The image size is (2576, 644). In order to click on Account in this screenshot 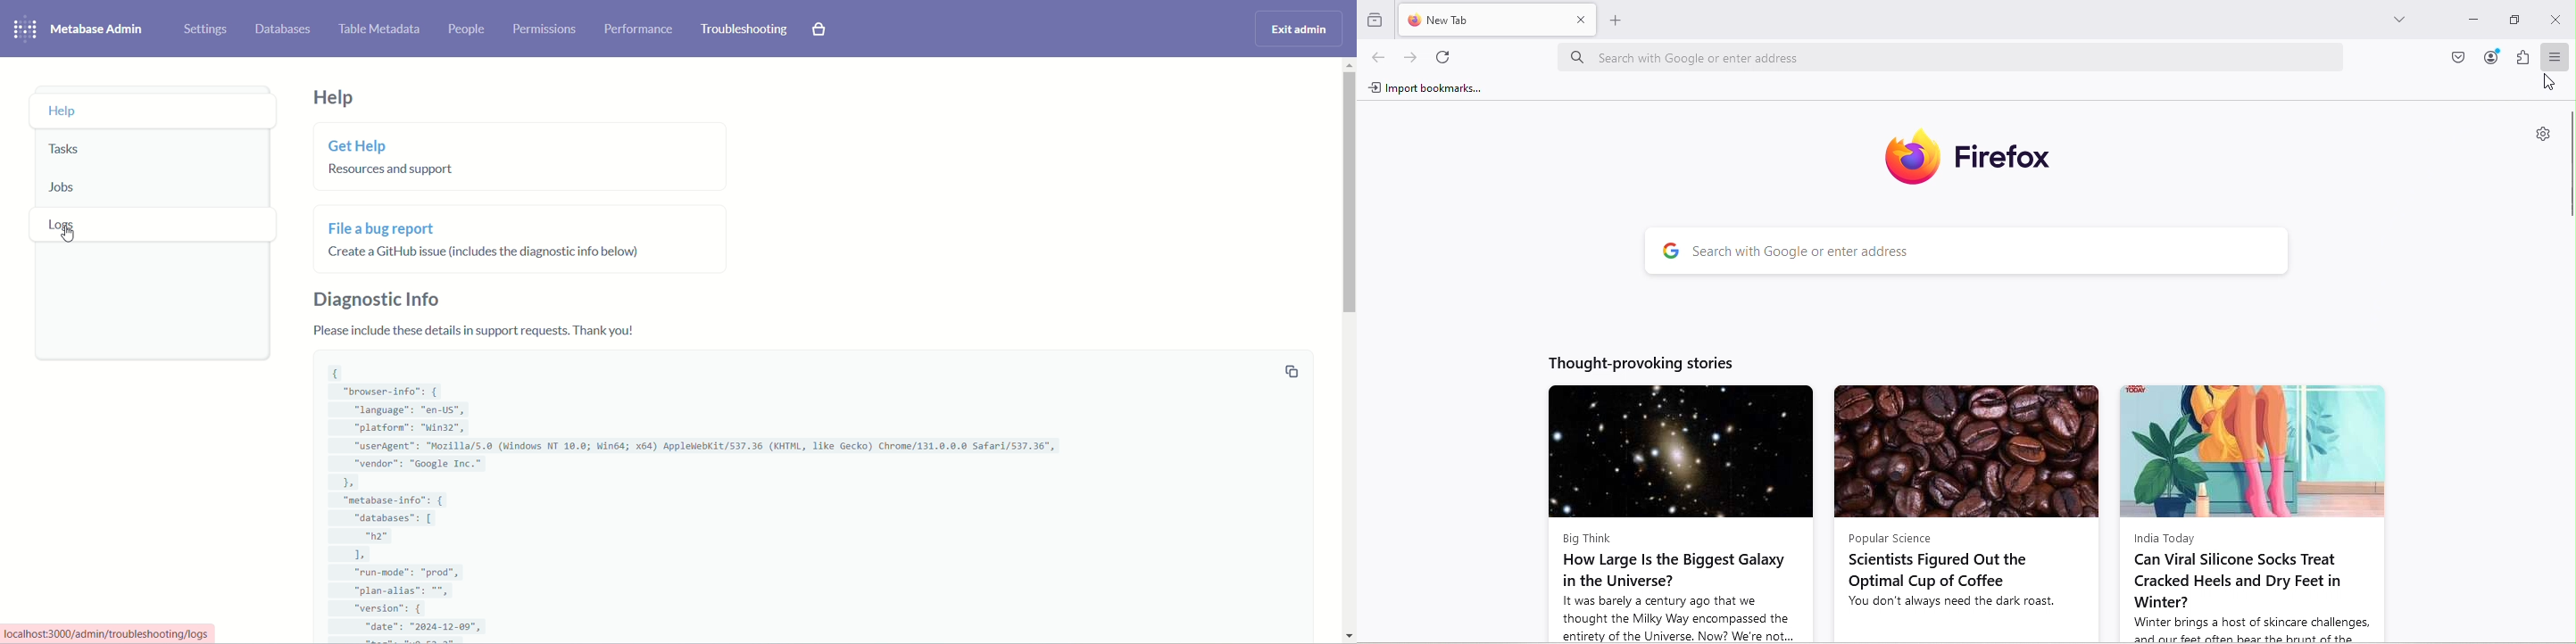, I will do `click(2492, 58)`.